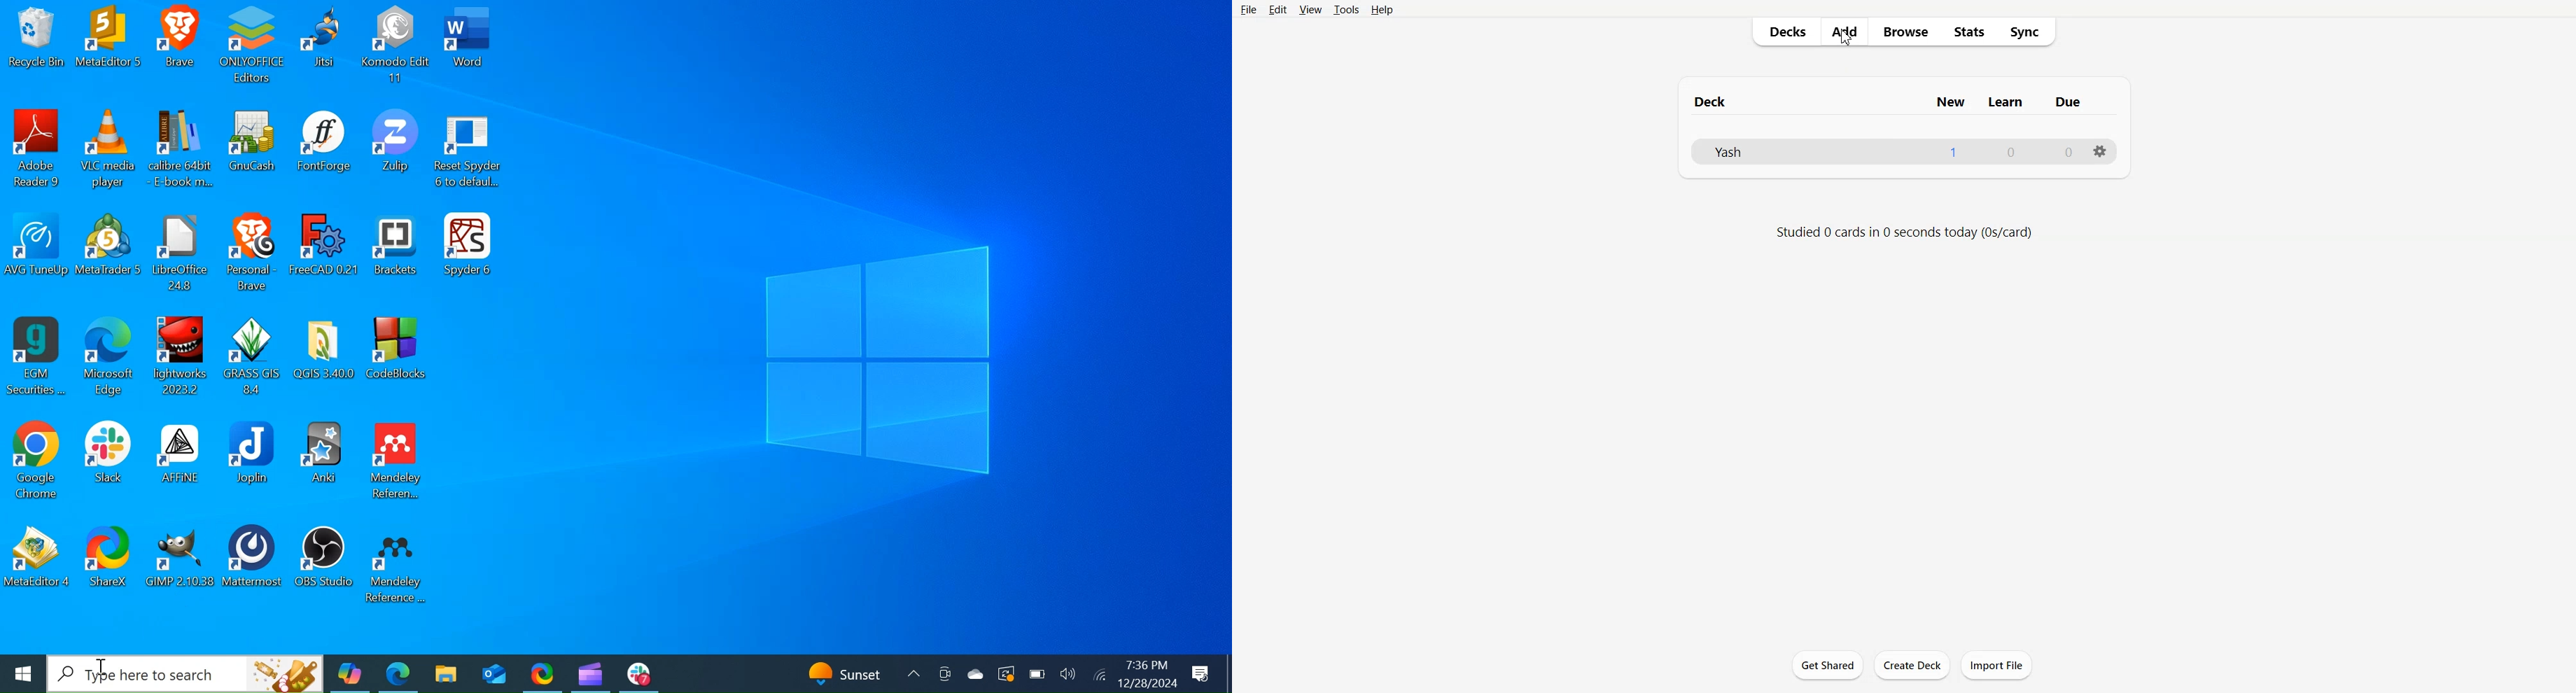 This screenshot has height=700, width=2576. What do you see at coordinates (1904, 233) in the screenshot?
I see `Text 2` at bounding box center [1904, 233].